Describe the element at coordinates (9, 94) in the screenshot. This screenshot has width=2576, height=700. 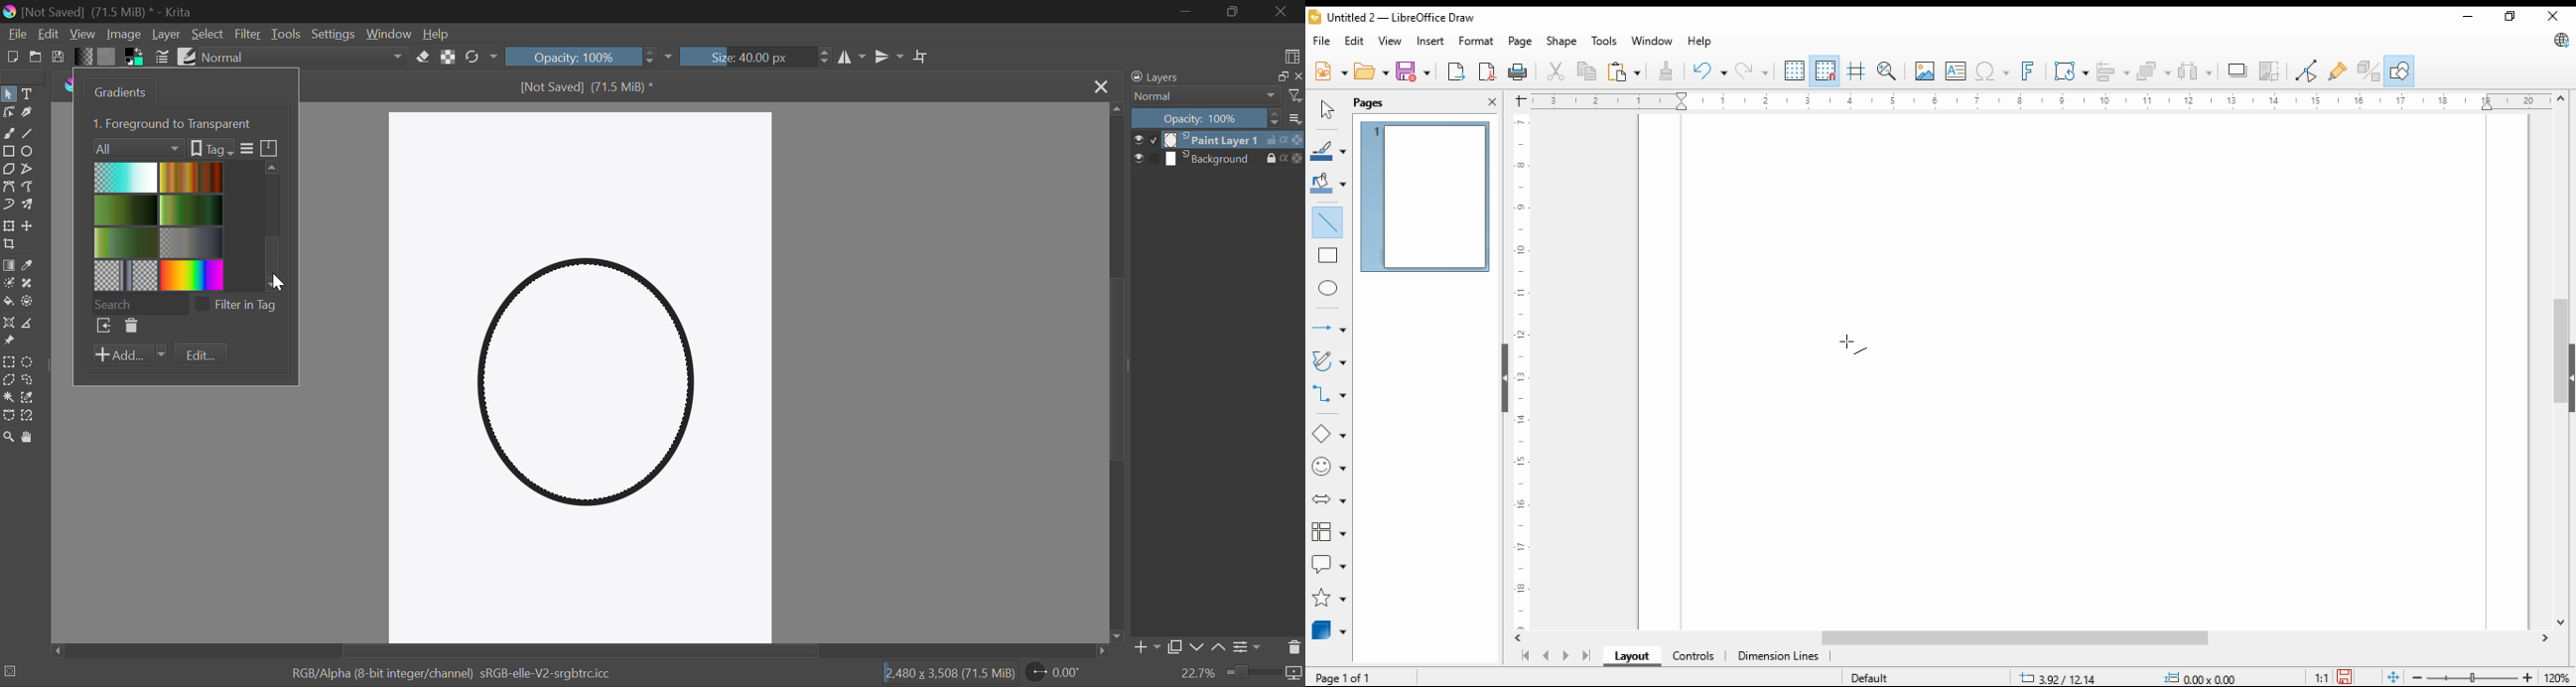
I see `Select` at that location.